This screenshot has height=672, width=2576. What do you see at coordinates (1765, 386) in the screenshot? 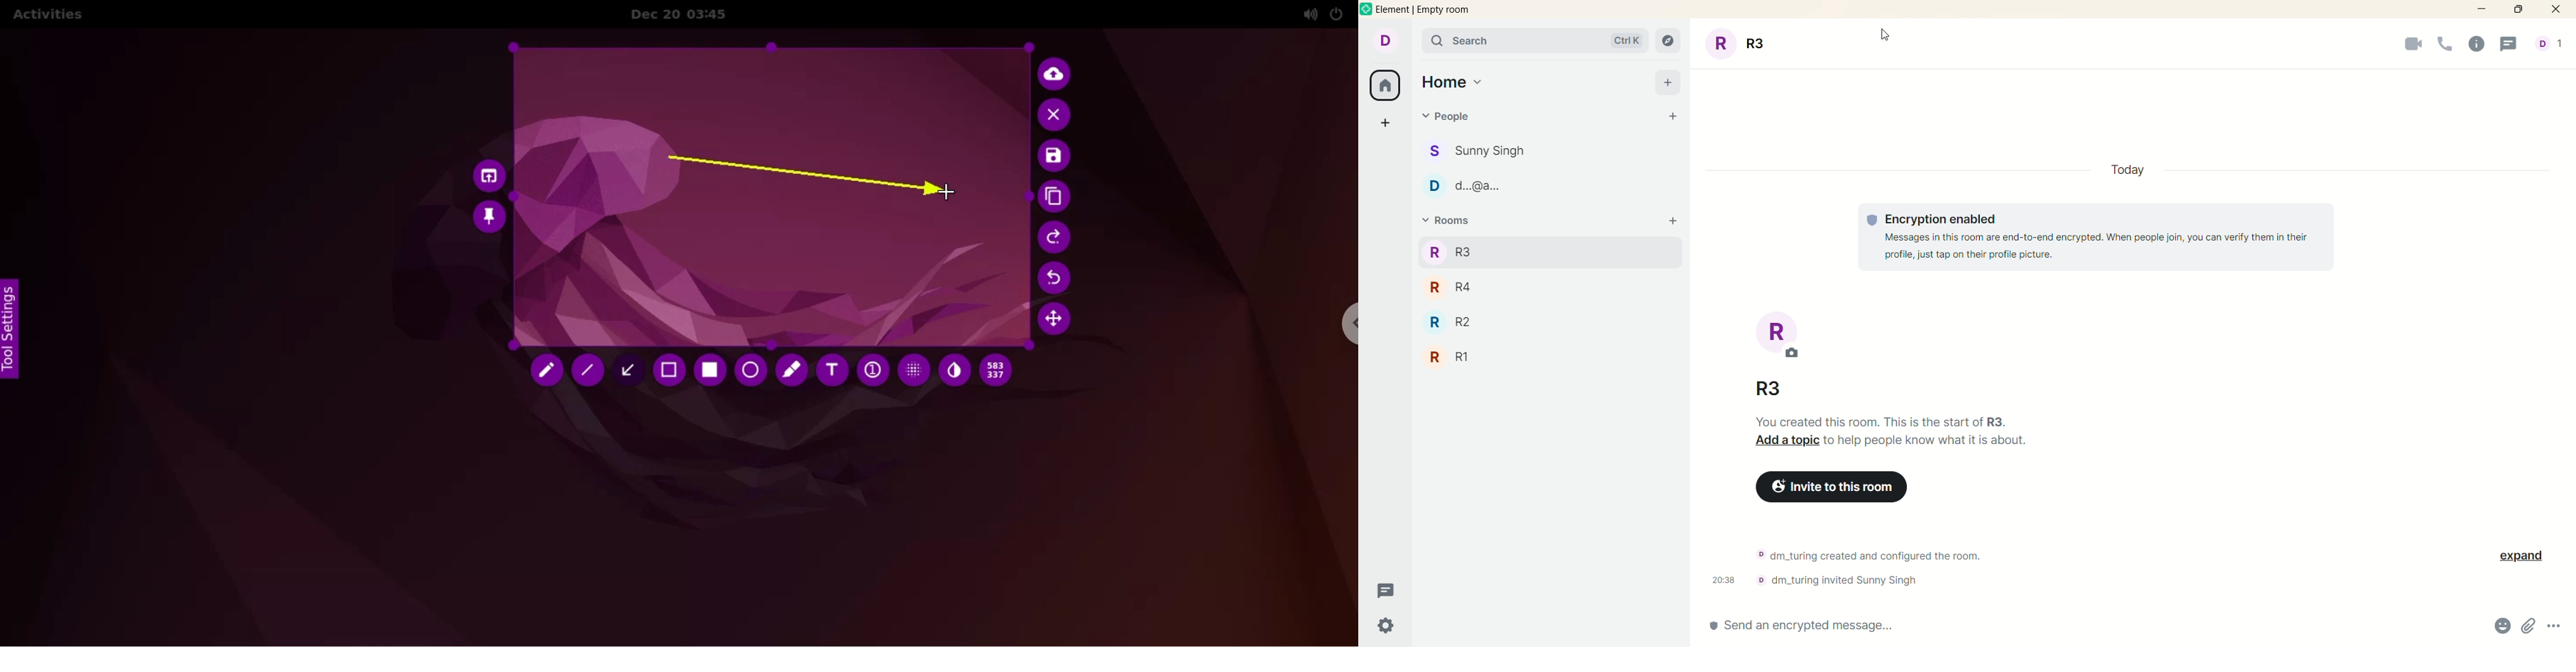
I see `R3` at bounding box center [1765, 386].